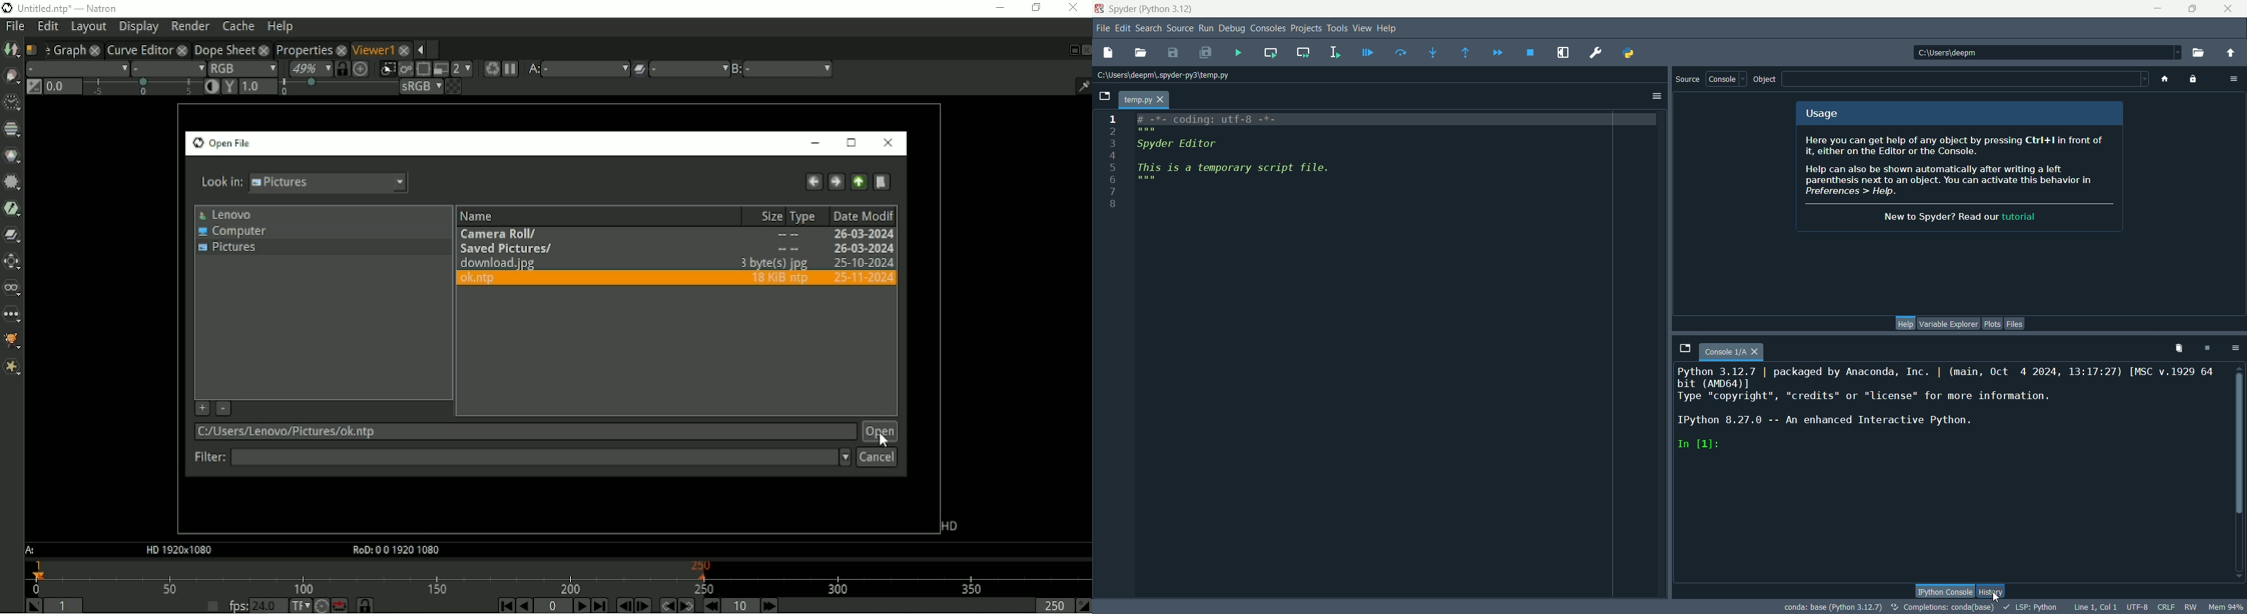  I want to click on source, so click(1180, 29).